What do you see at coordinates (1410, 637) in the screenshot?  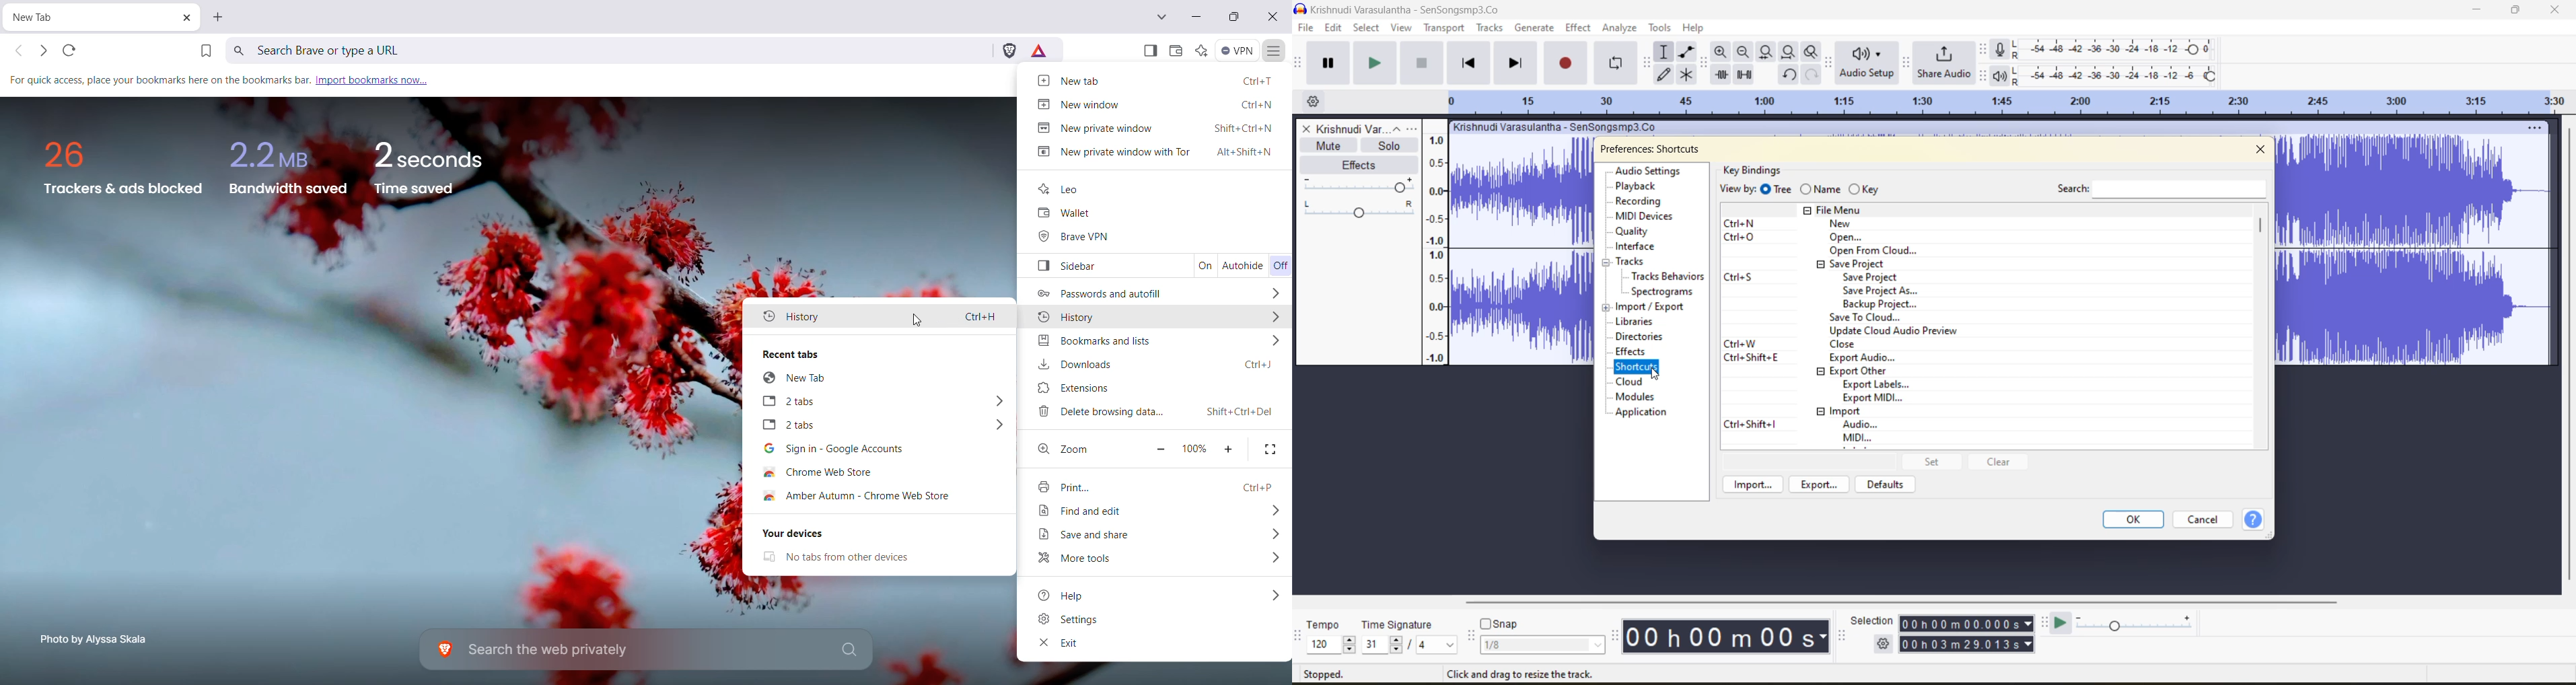 I see `time signature` at bounding box center [1410, 637].